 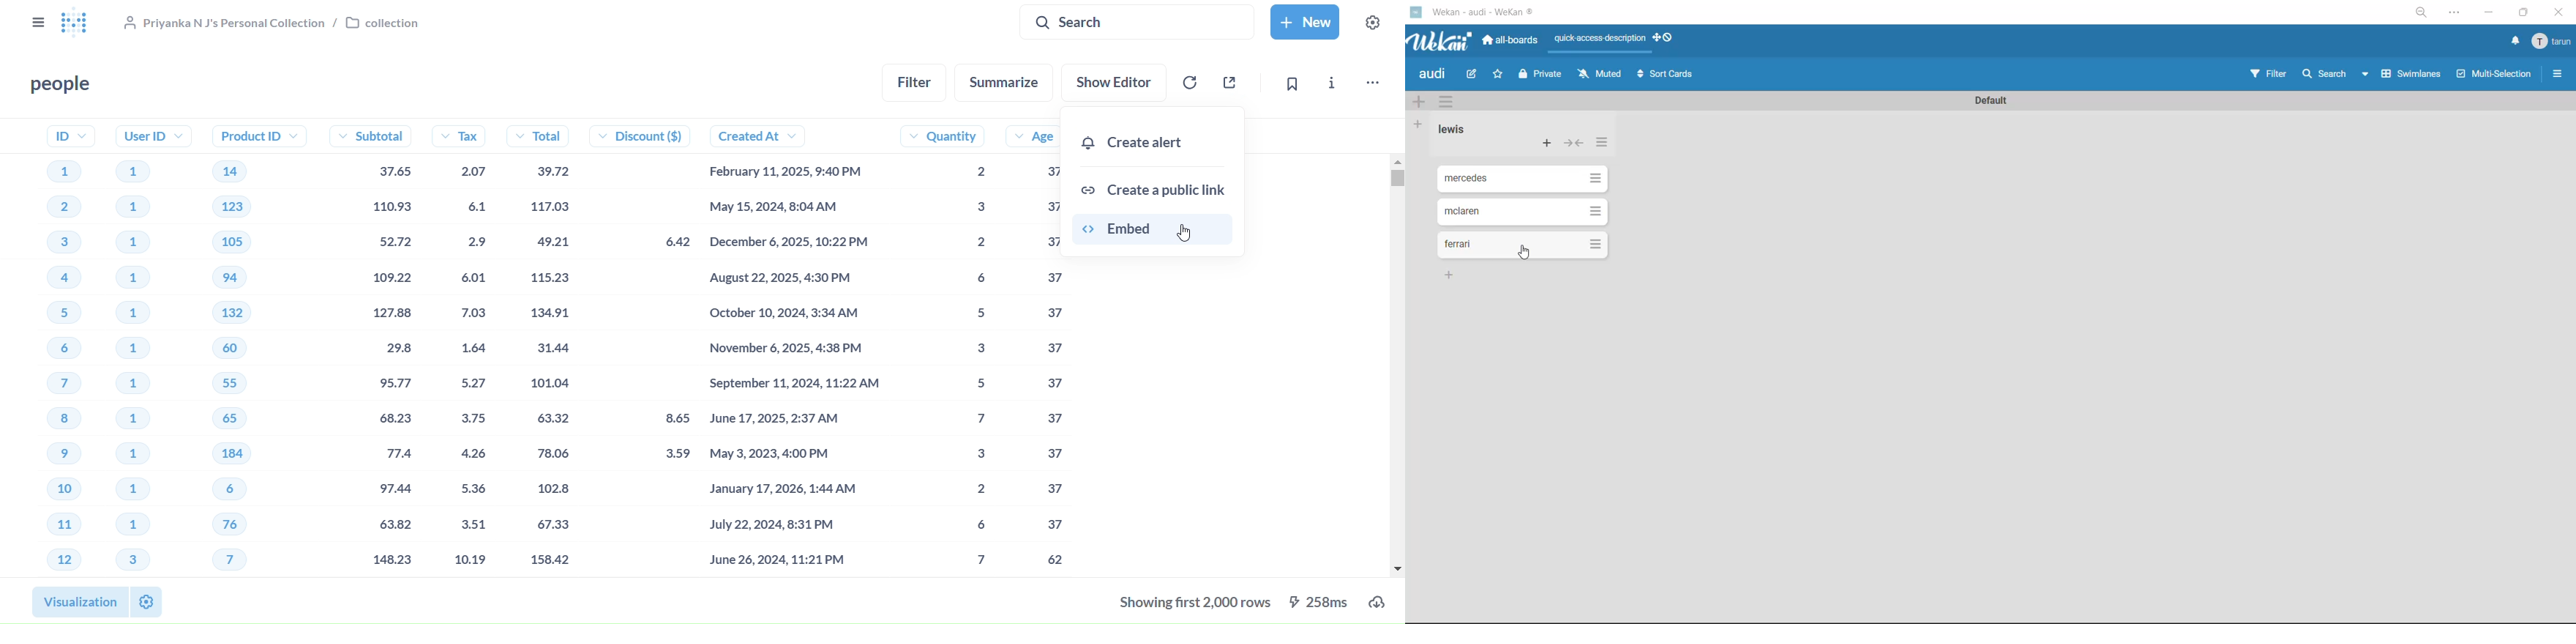 I want to click on age, so click(x=1030, y=348).